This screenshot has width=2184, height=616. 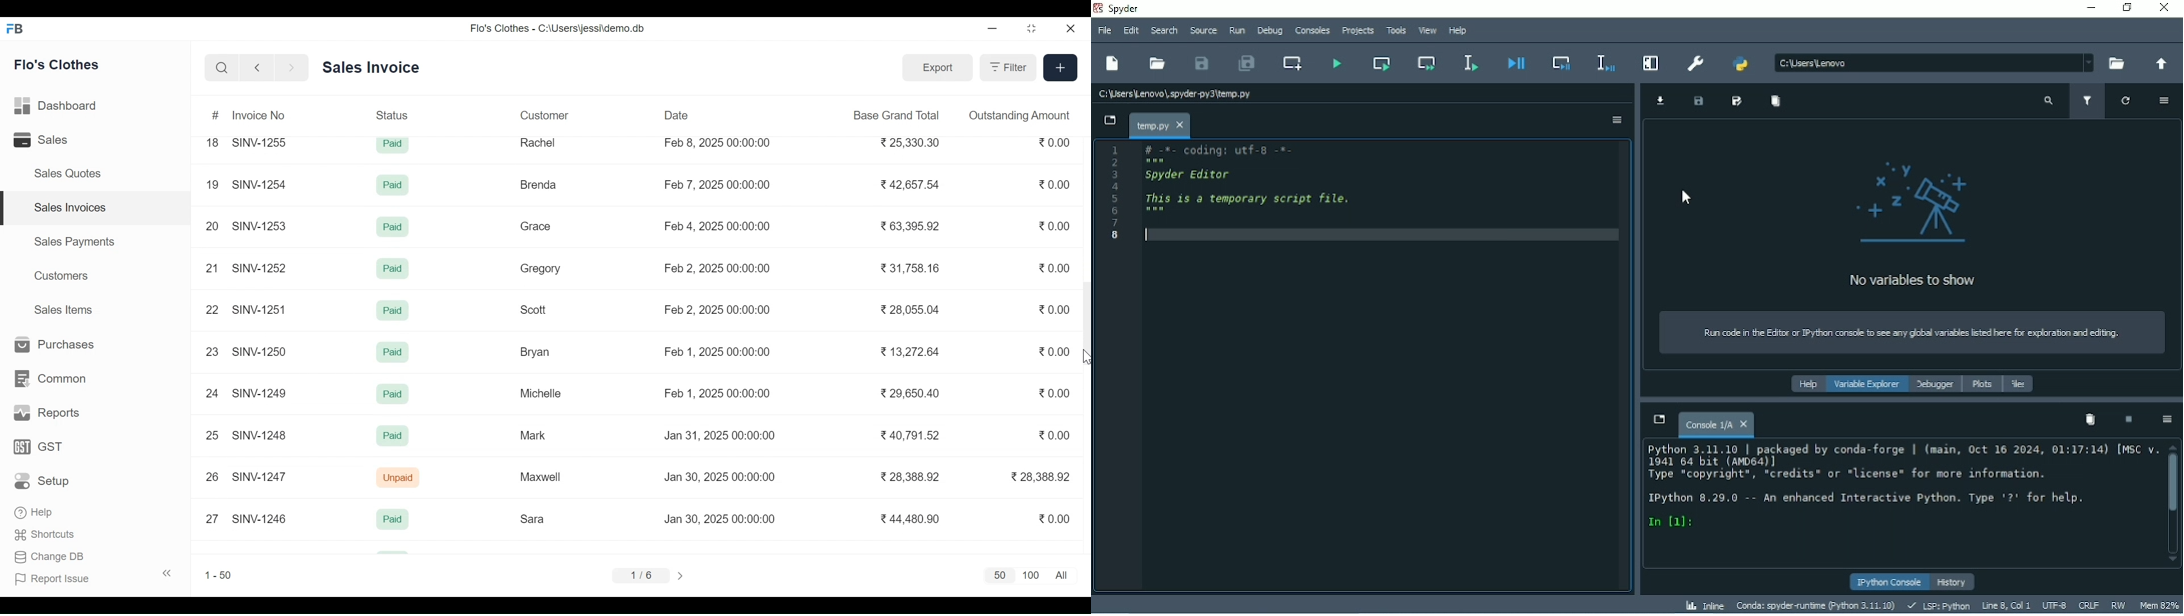 What do you see at coordinates (212, 393) in the screenshot?
I see `24` at bounding box center [212, 393].